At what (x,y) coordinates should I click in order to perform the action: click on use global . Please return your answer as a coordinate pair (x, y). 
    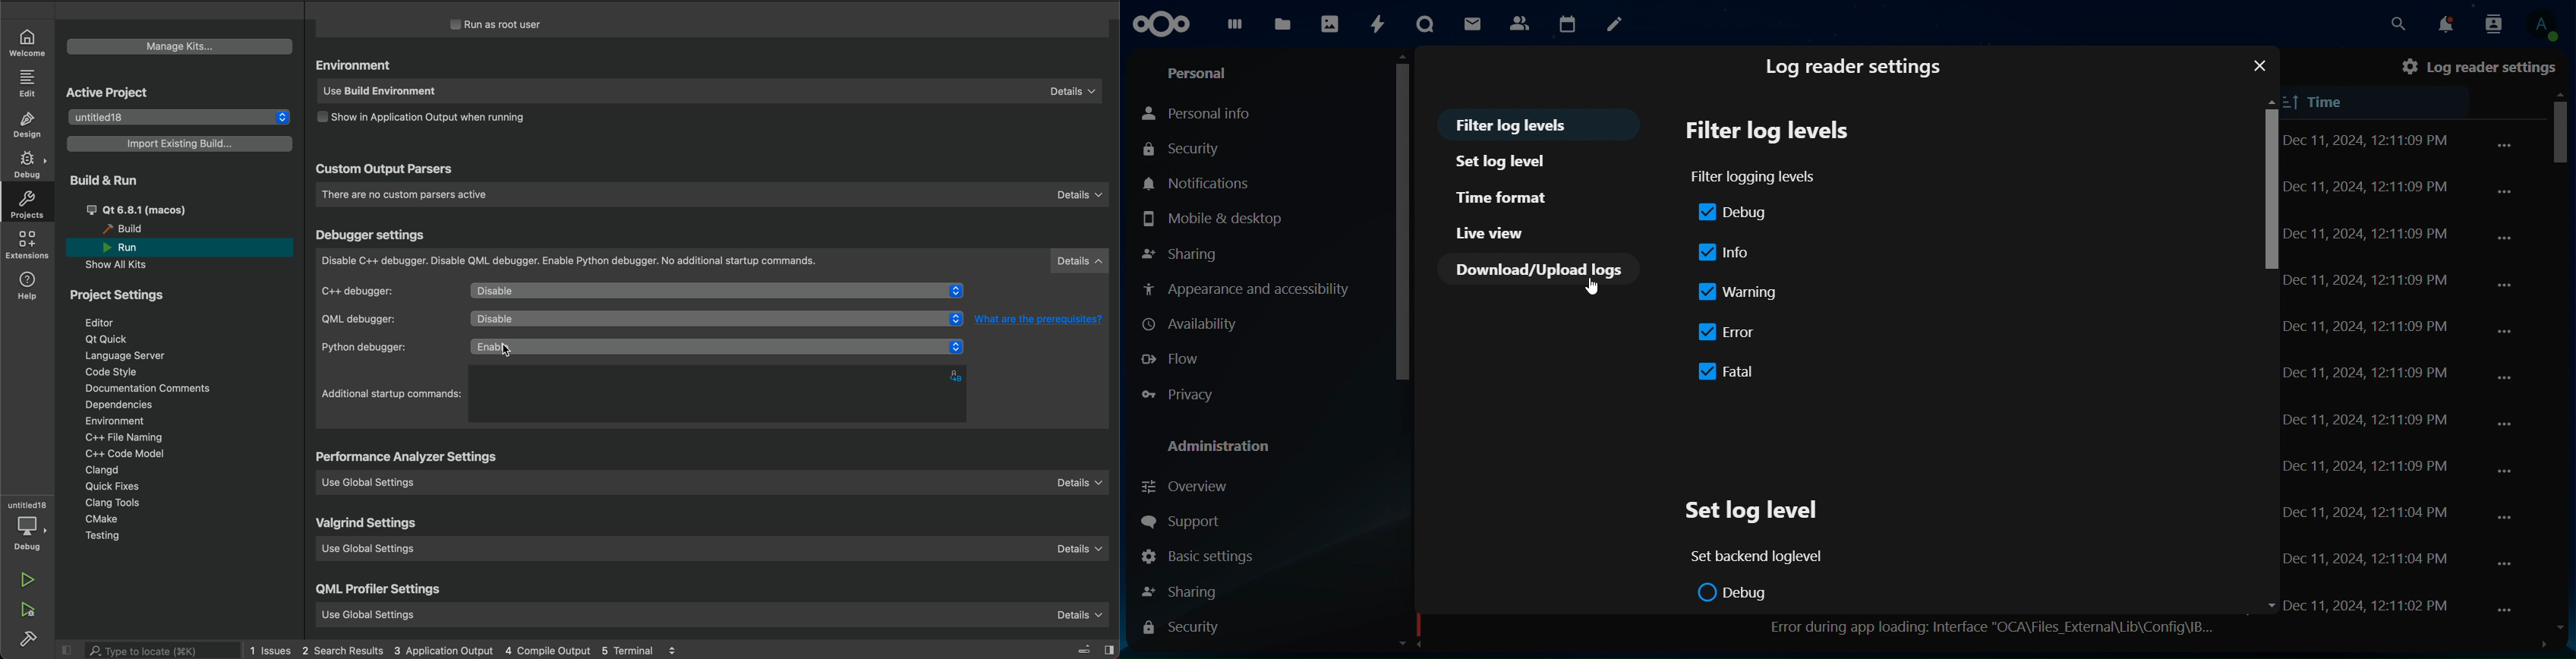
    Looking at the image, I should click on (719, 482).